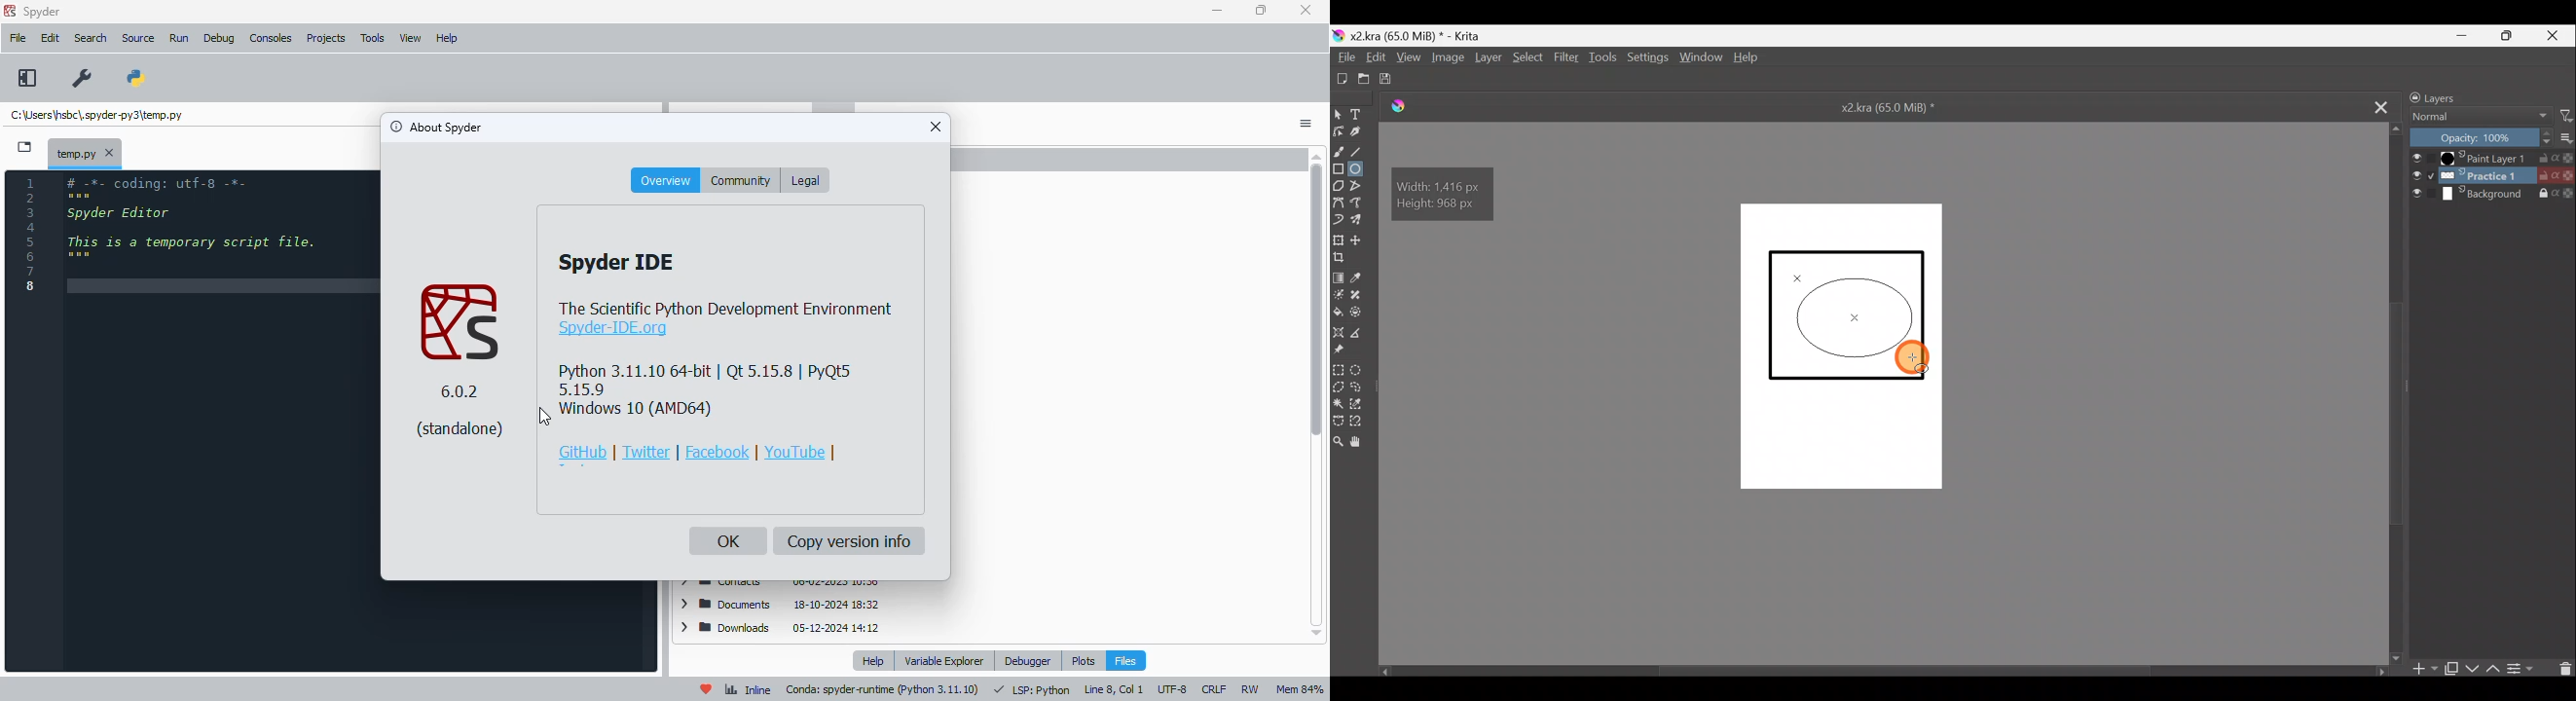 The width and height of the screenshot is (2576, 728). What do you see at coordinates (1345, 260) in the screenshot?
I see `Crop image to an area` at bounding box center [1345, 260].